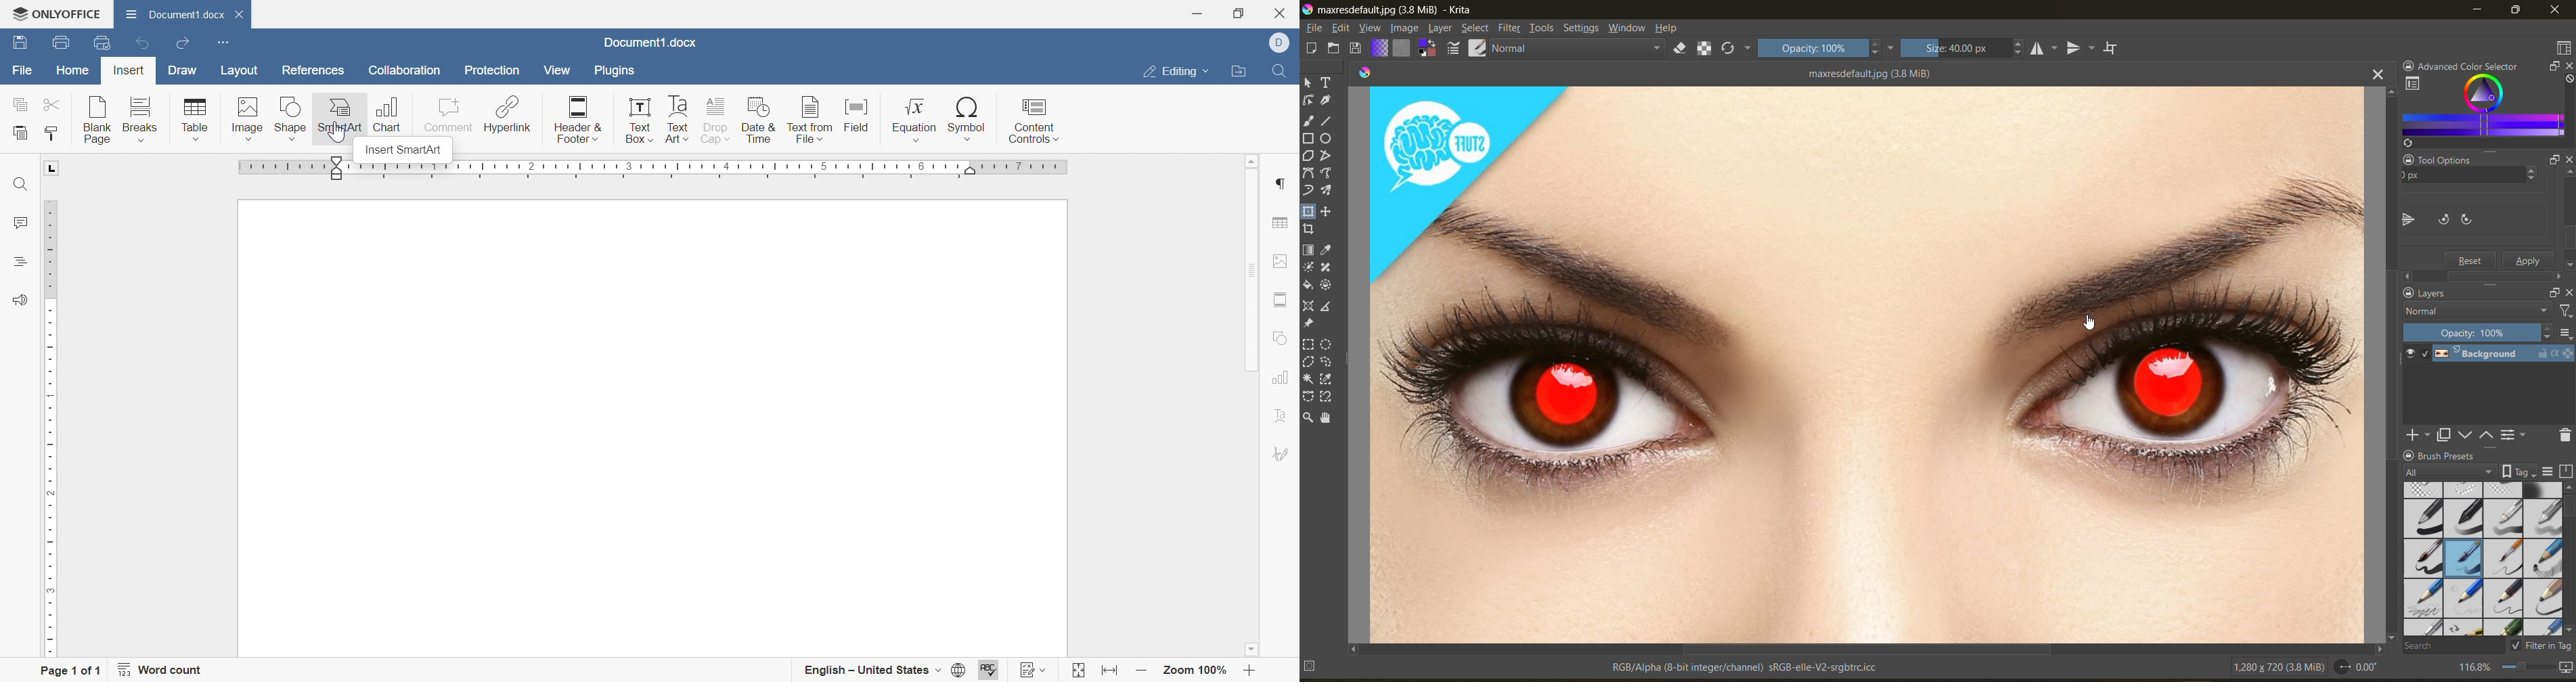 This screenshot has width=2576, height=700. Describe the element at coordinates (68, 669) in the screenshot. I see `Page 1 of 1` at that location.